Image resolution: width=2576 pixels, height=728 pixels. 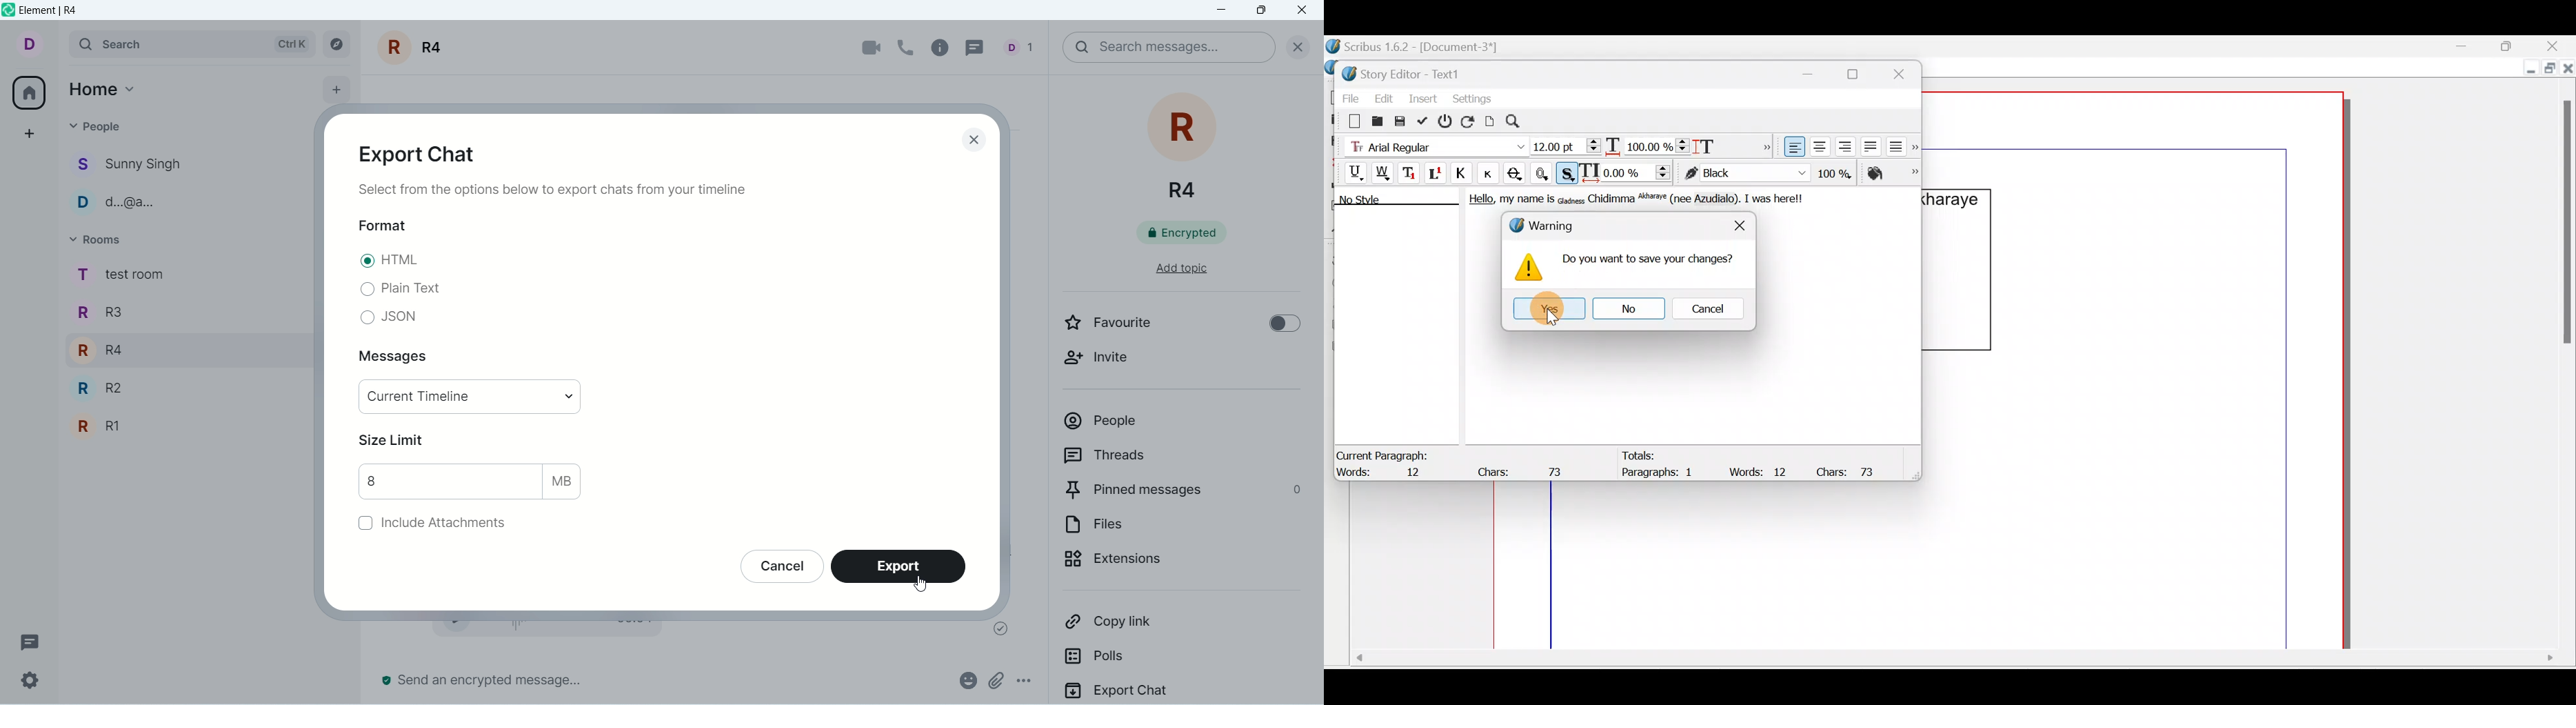 I want to click on threads, so click(x=980, y=46).